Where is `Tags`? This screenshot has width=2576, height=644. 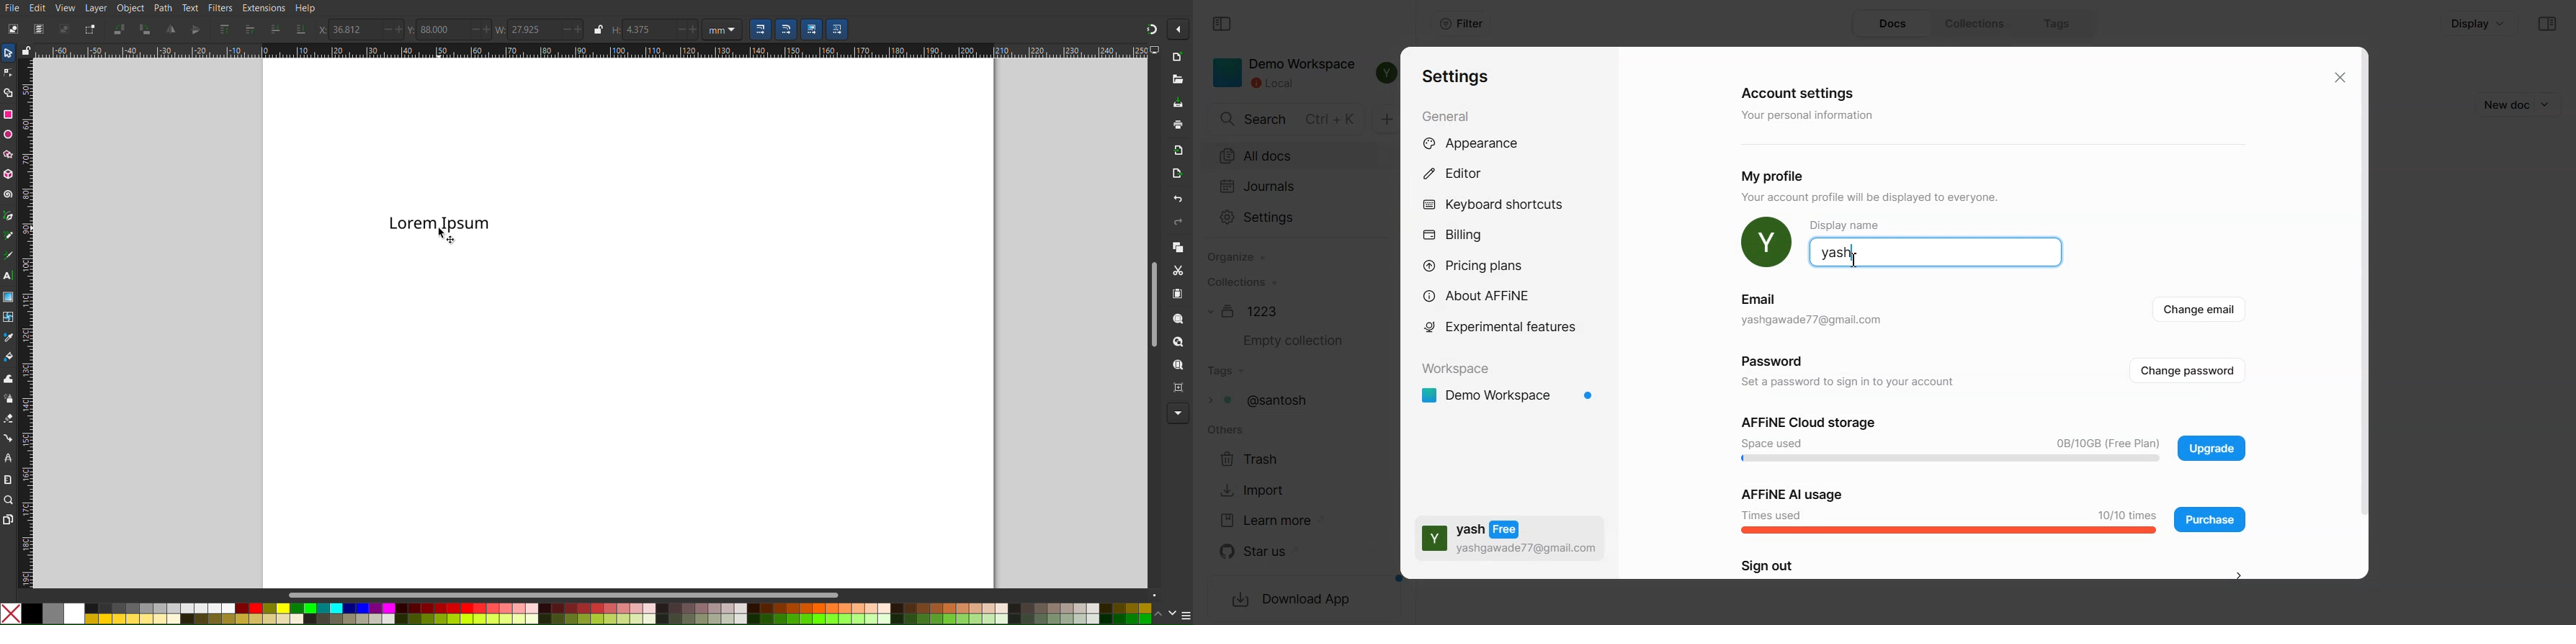
Tags is located at coordinates (1264, 400).